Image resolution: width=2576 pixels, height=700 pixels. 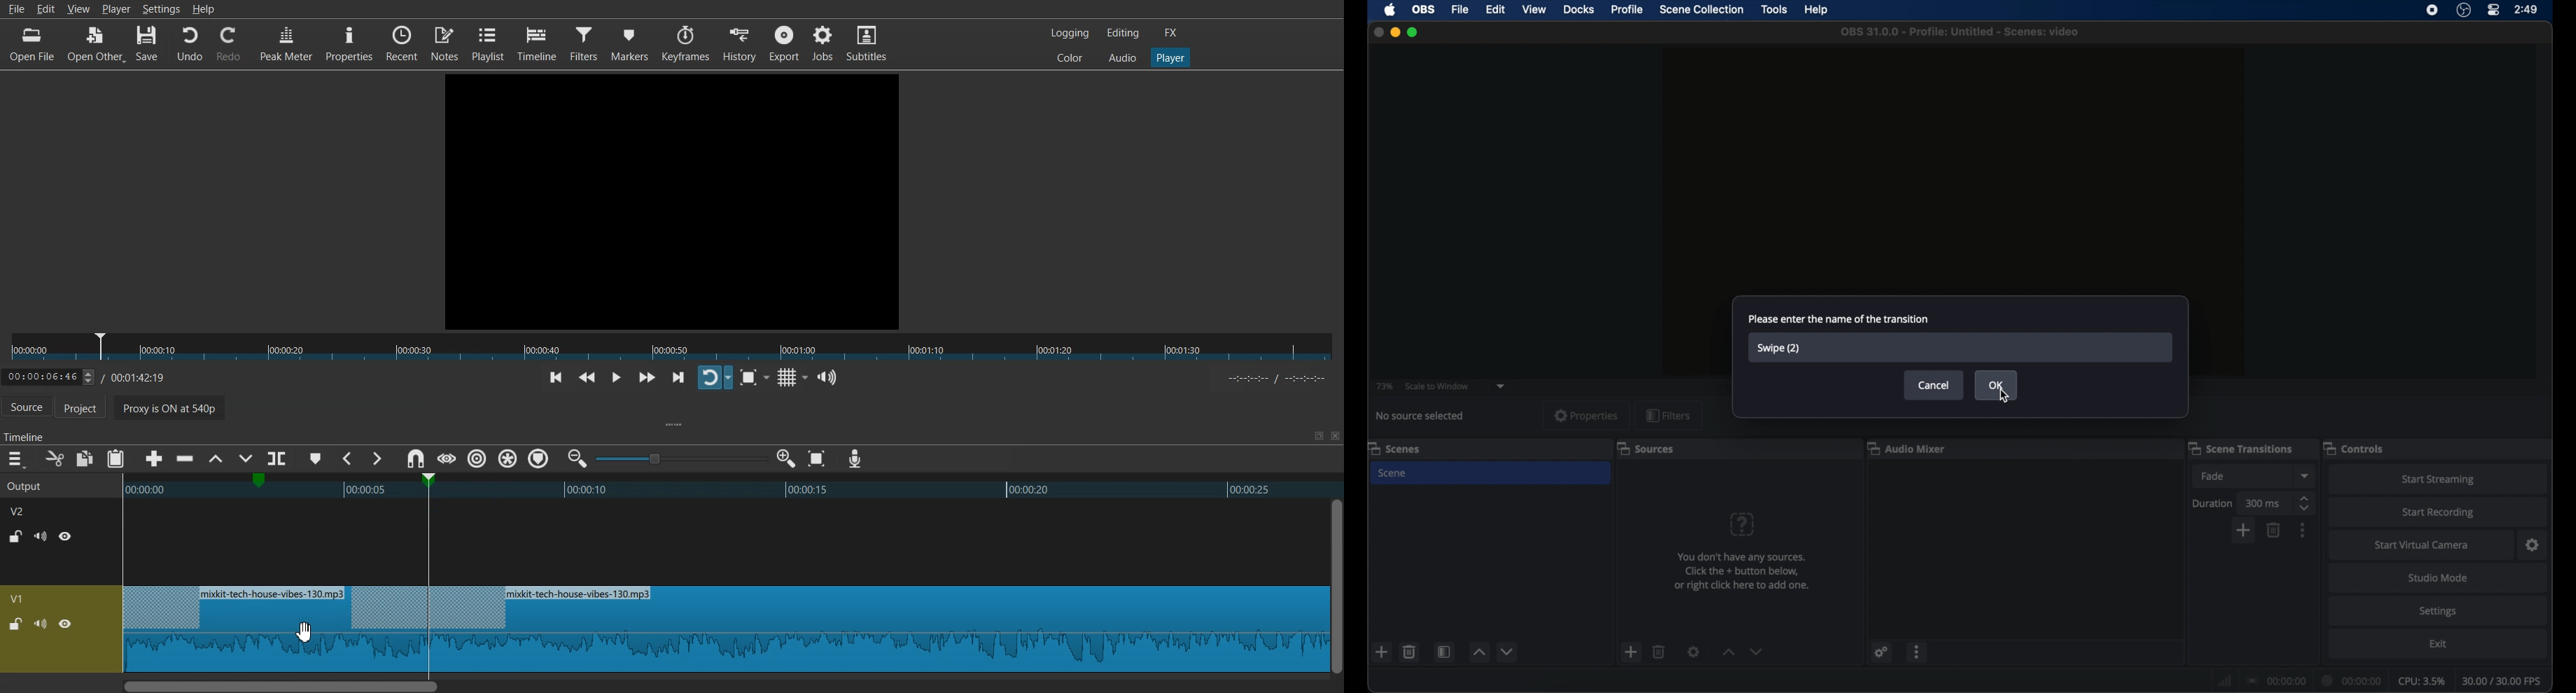 What do you see at coordinates (1918, 652) in the screenshot?
I see `more options` at bounding box center [1918, 652].